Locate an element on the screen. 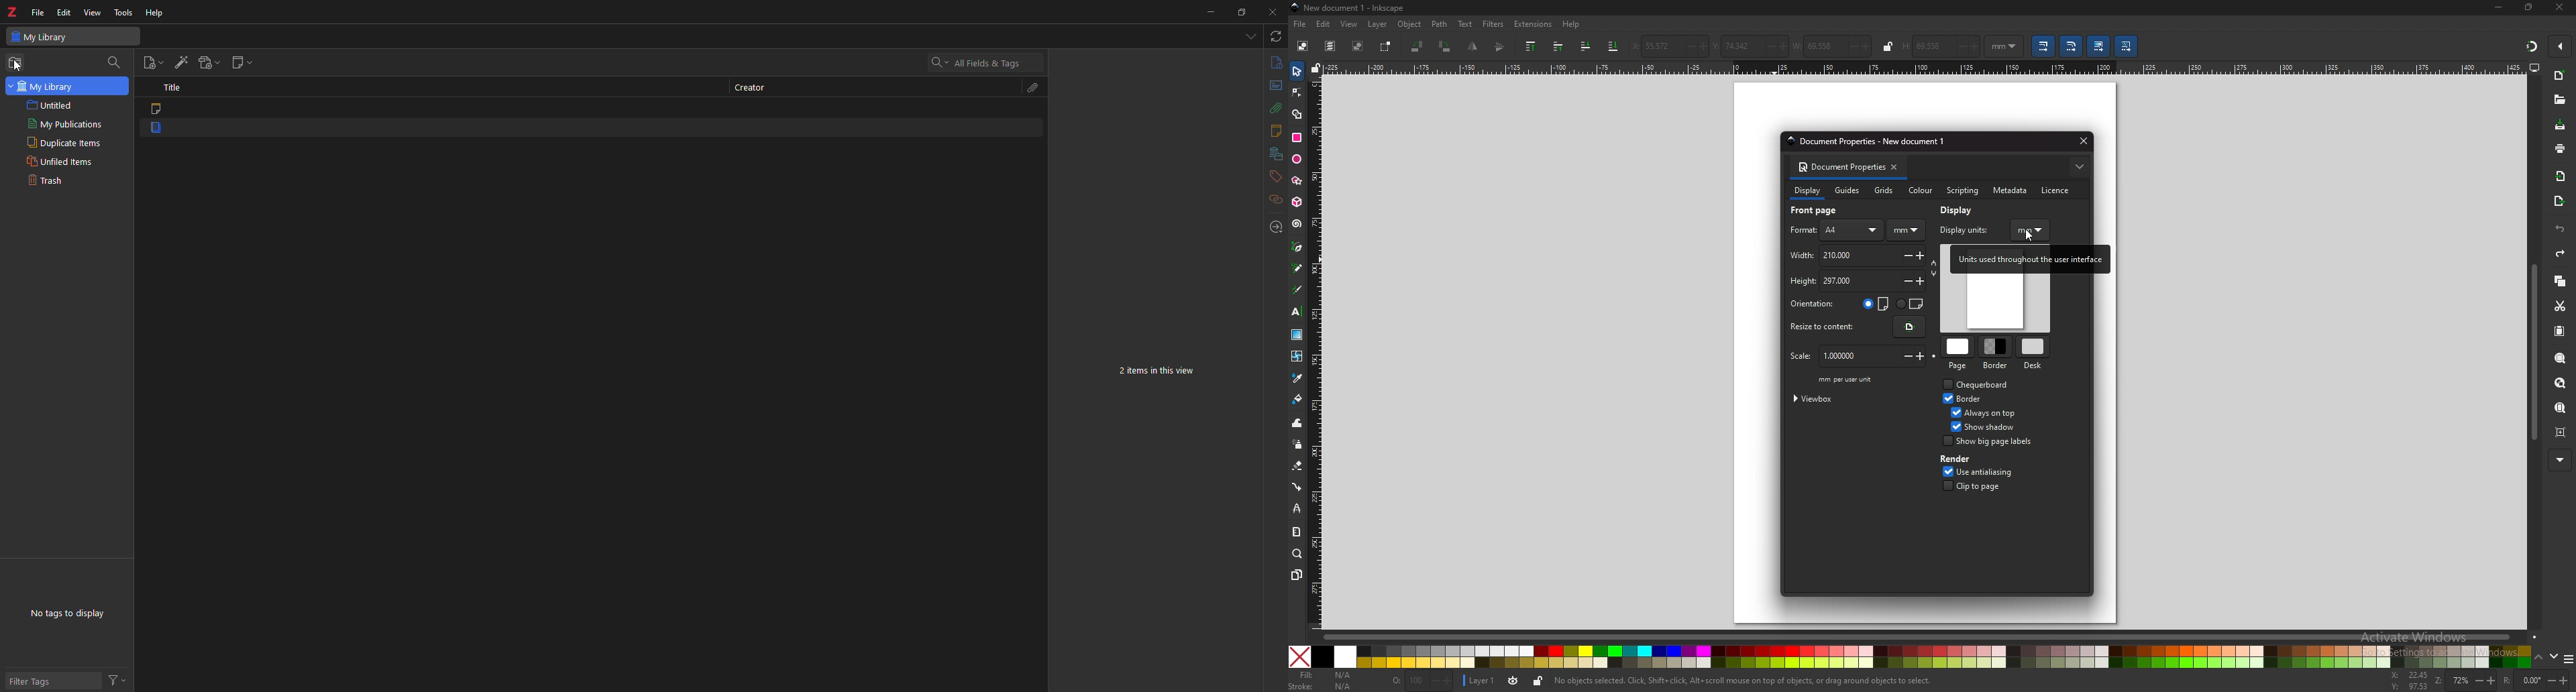  Stroke is located at coordinates (1323, 687).